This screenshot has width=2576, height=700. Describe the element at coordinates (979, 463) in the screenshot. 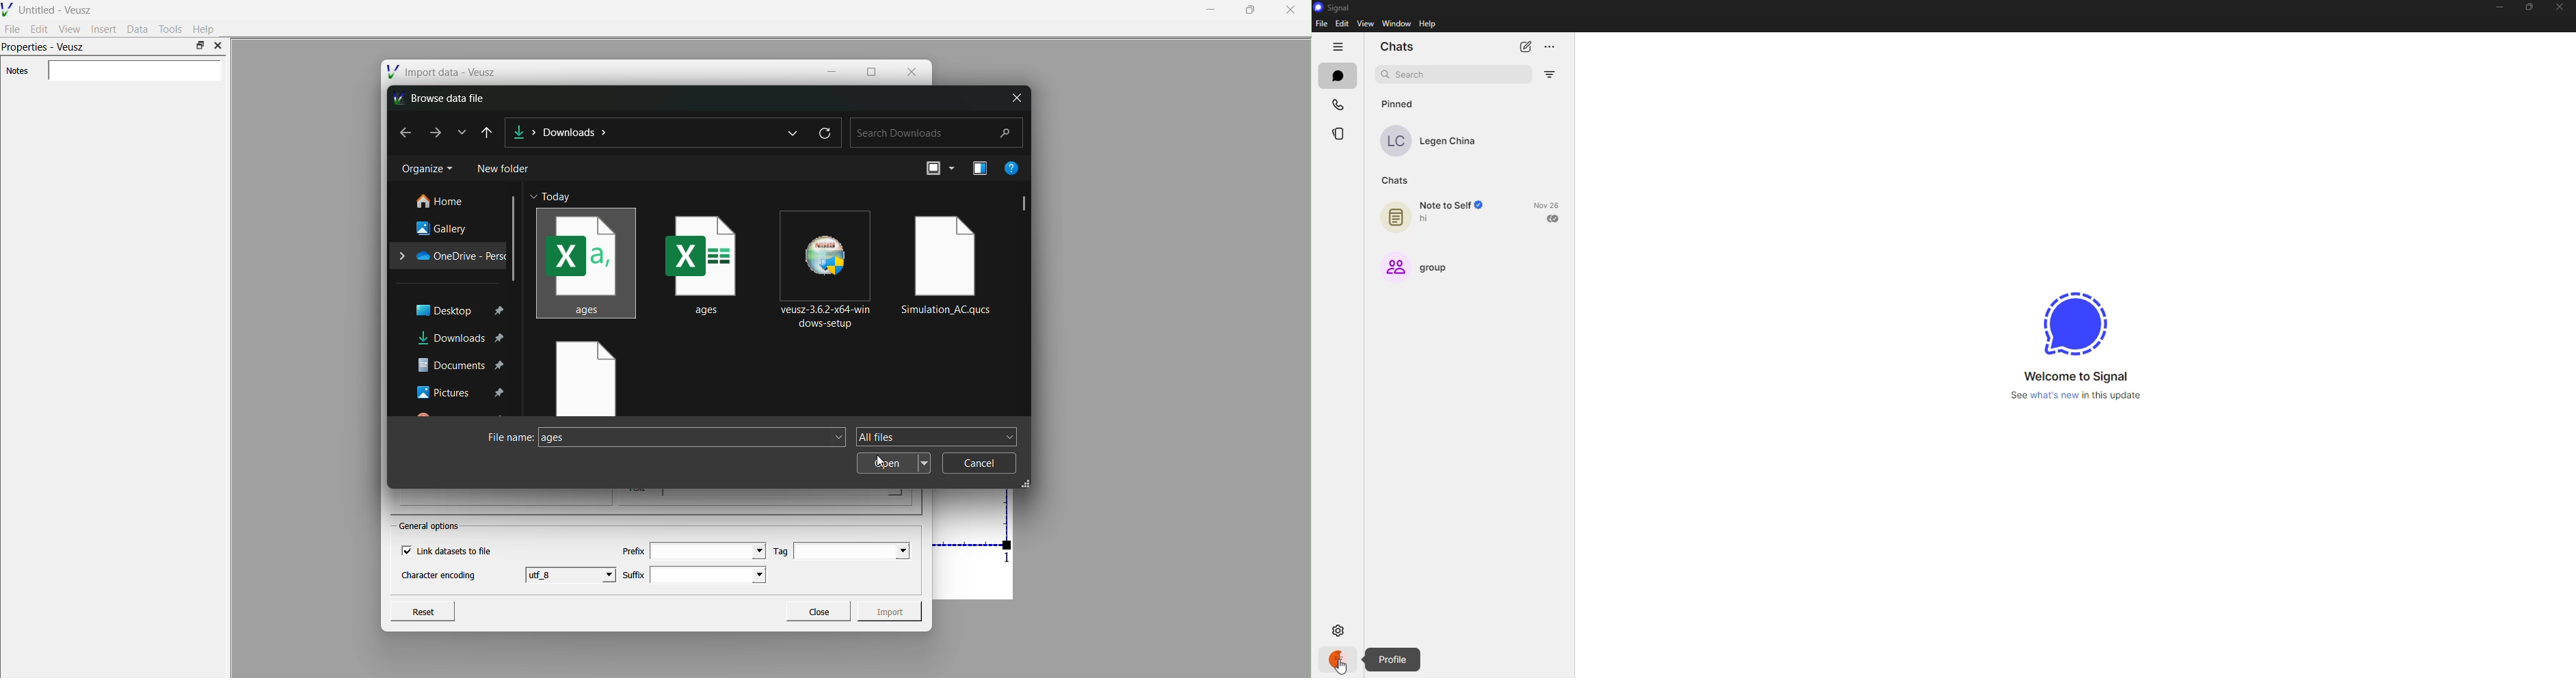

I see `Cancel` at that location.